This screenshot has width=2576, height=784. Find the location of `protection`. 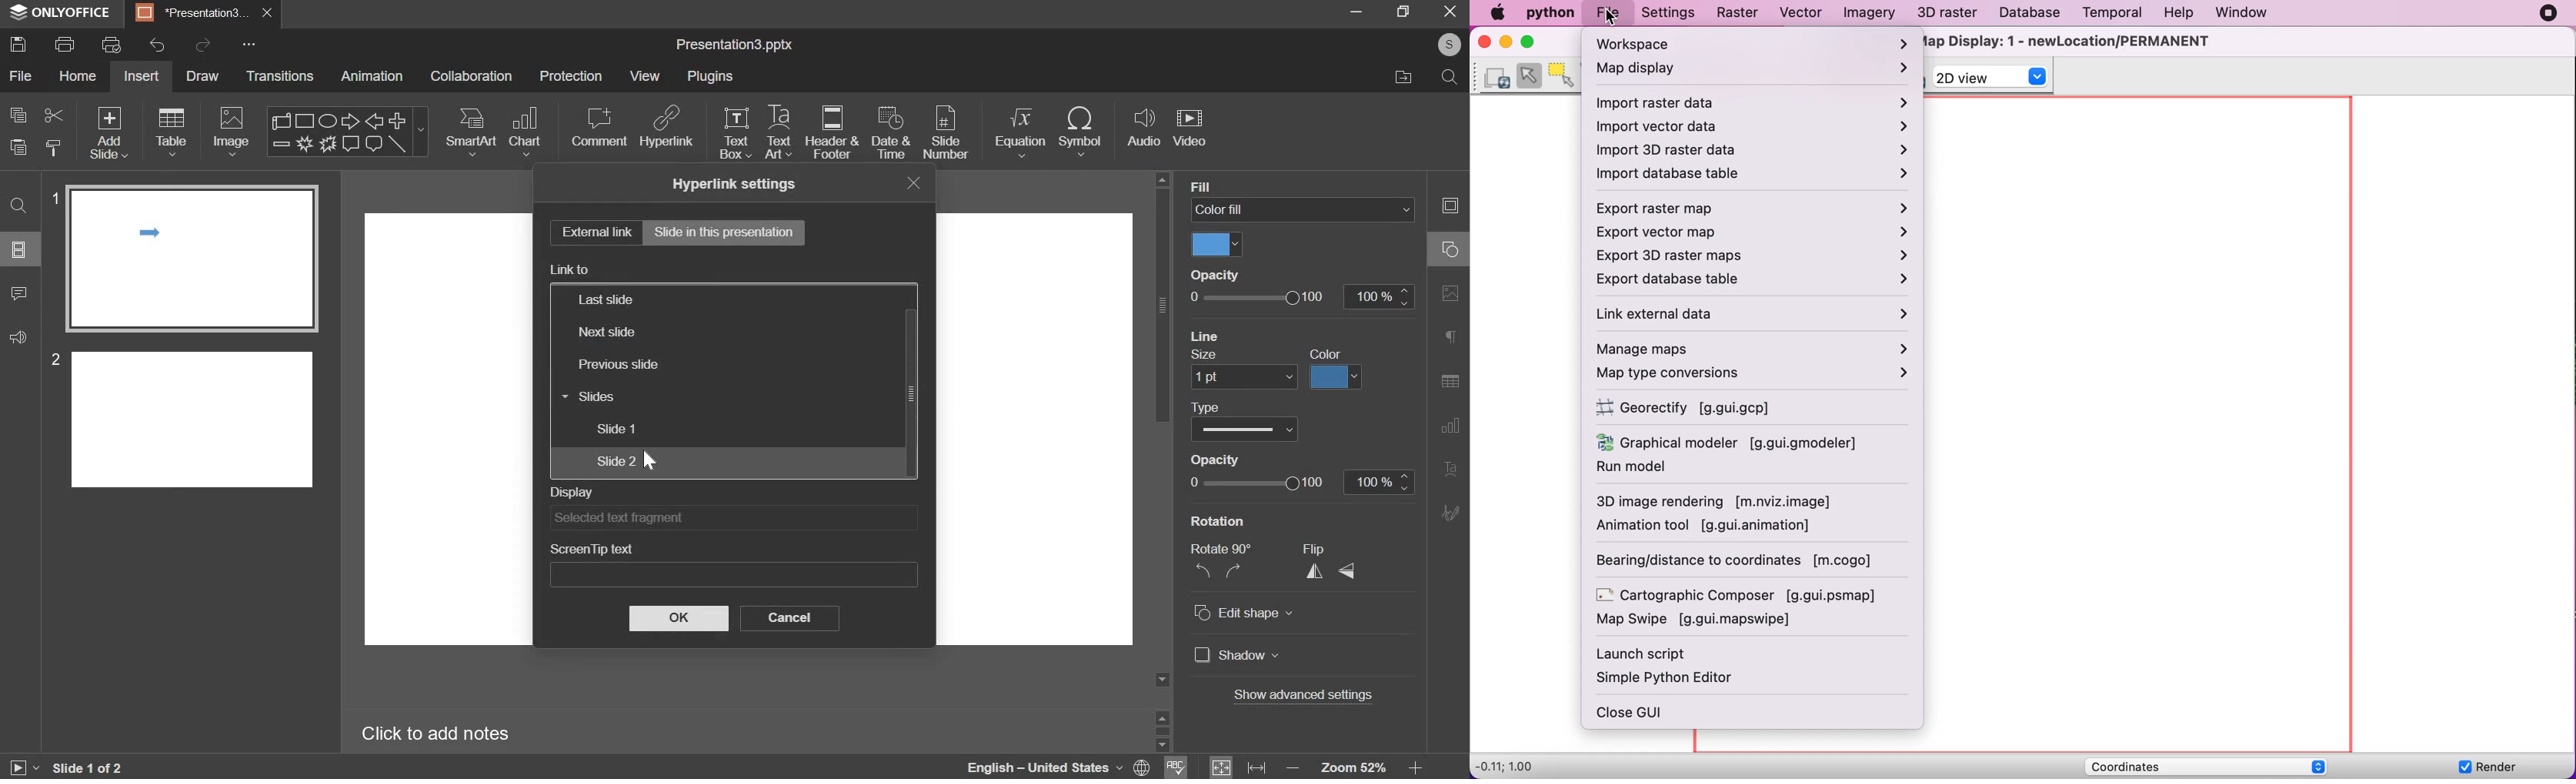

protection is located at coordinates (570, 75).